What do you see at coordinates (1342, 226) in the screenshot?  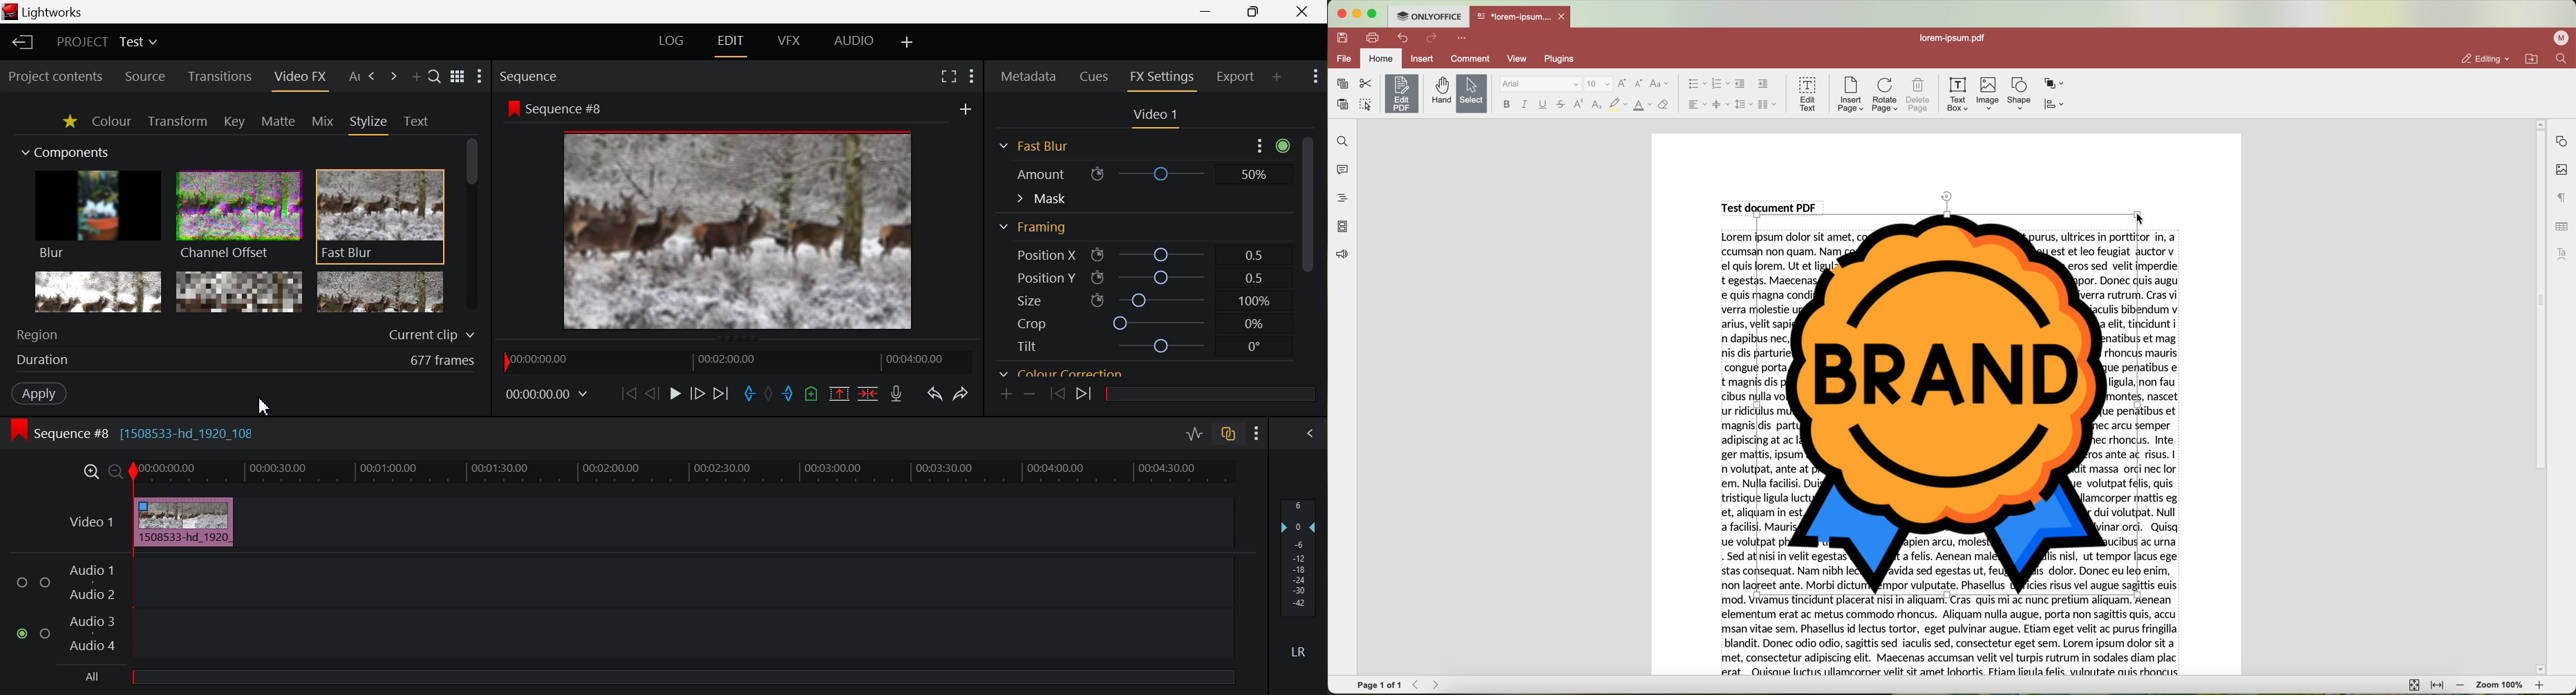 I see `page thumbnails` at bounding box center [1342, 226].